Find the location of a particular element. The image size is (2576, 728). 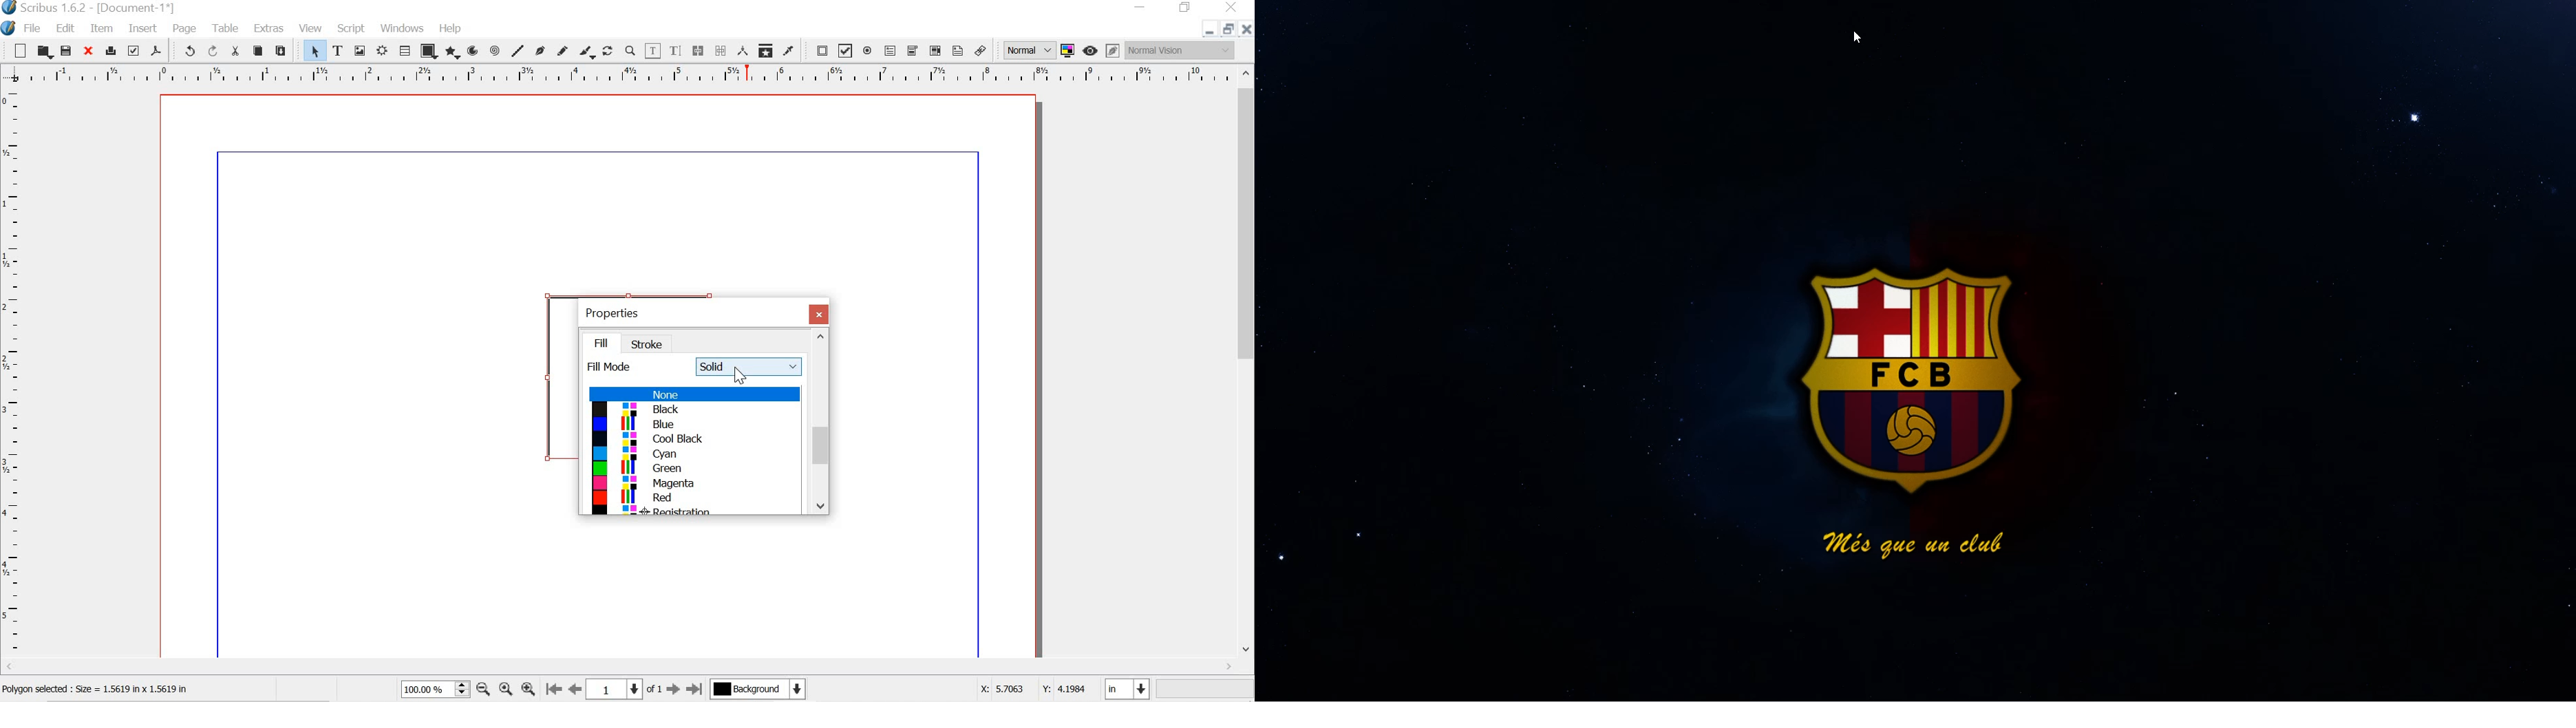

zoom in and out is located at coordinates (460, 689).